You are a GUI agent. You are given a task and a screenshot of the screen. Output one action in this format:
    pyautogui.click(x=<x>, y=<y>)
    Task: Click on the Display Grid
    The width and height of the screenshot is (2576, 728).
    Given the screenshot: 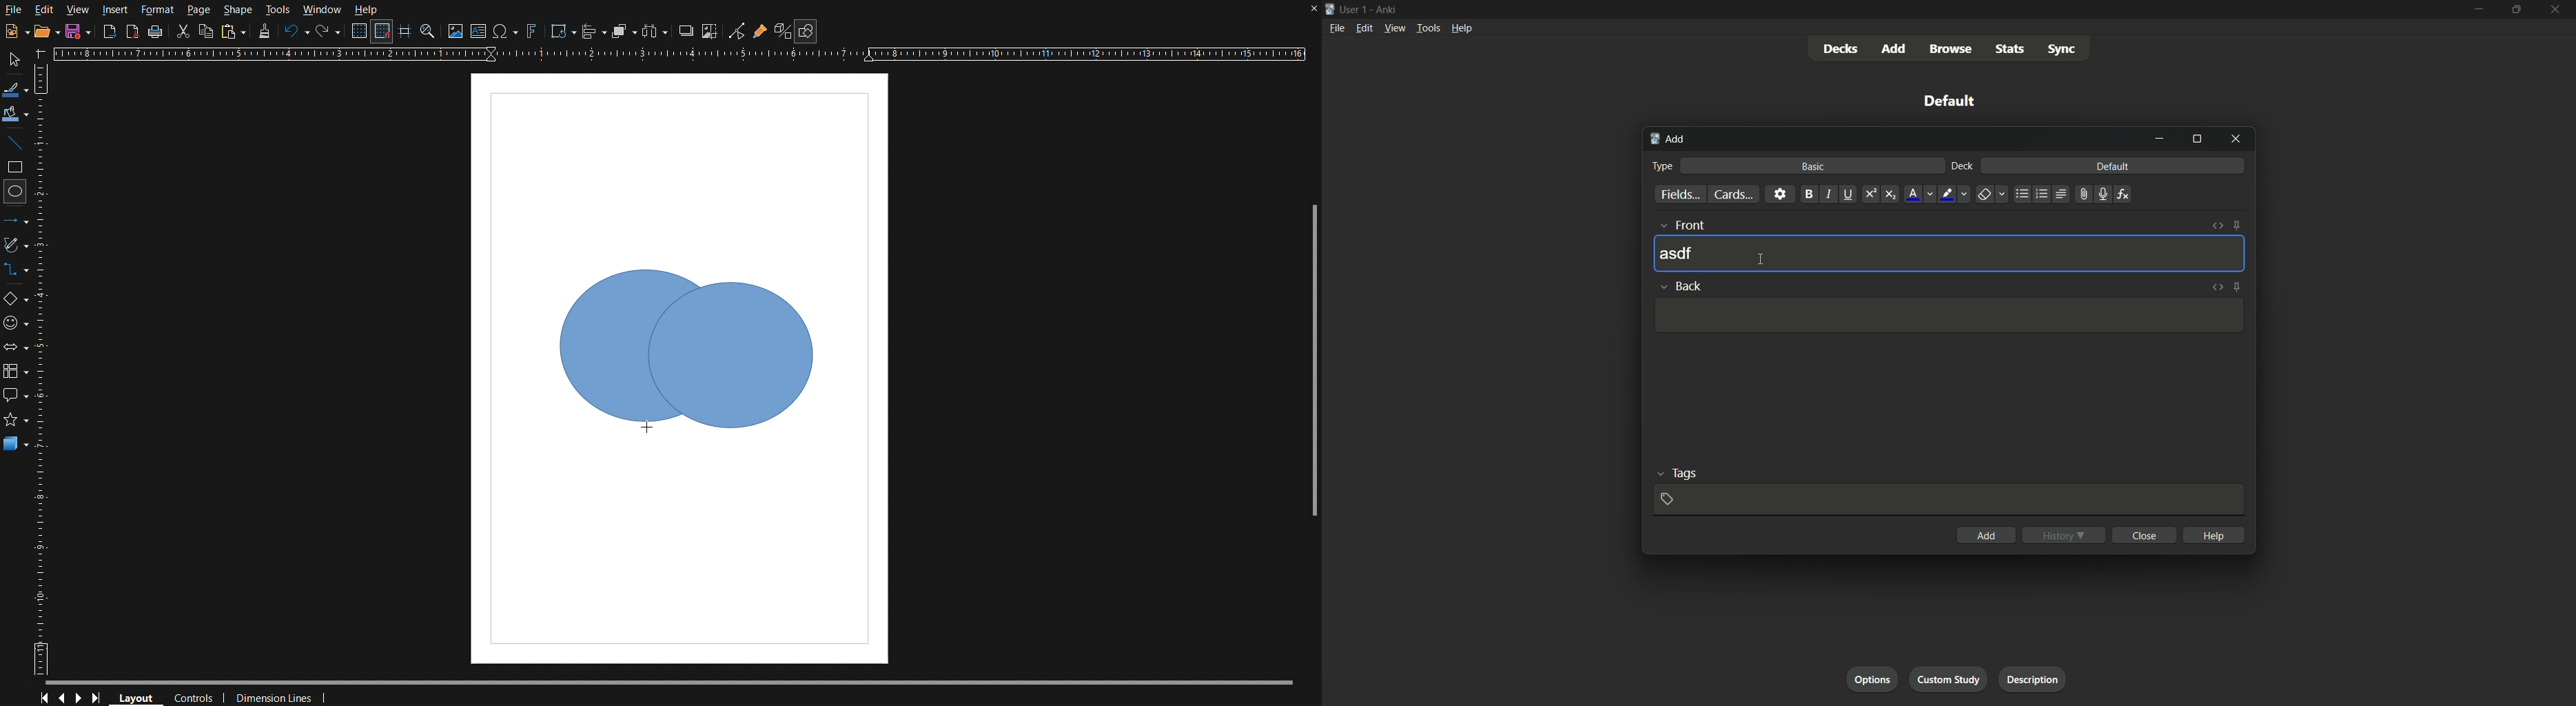 What is the action you would take?
    pyautogui.click(x=358, y=32)
    